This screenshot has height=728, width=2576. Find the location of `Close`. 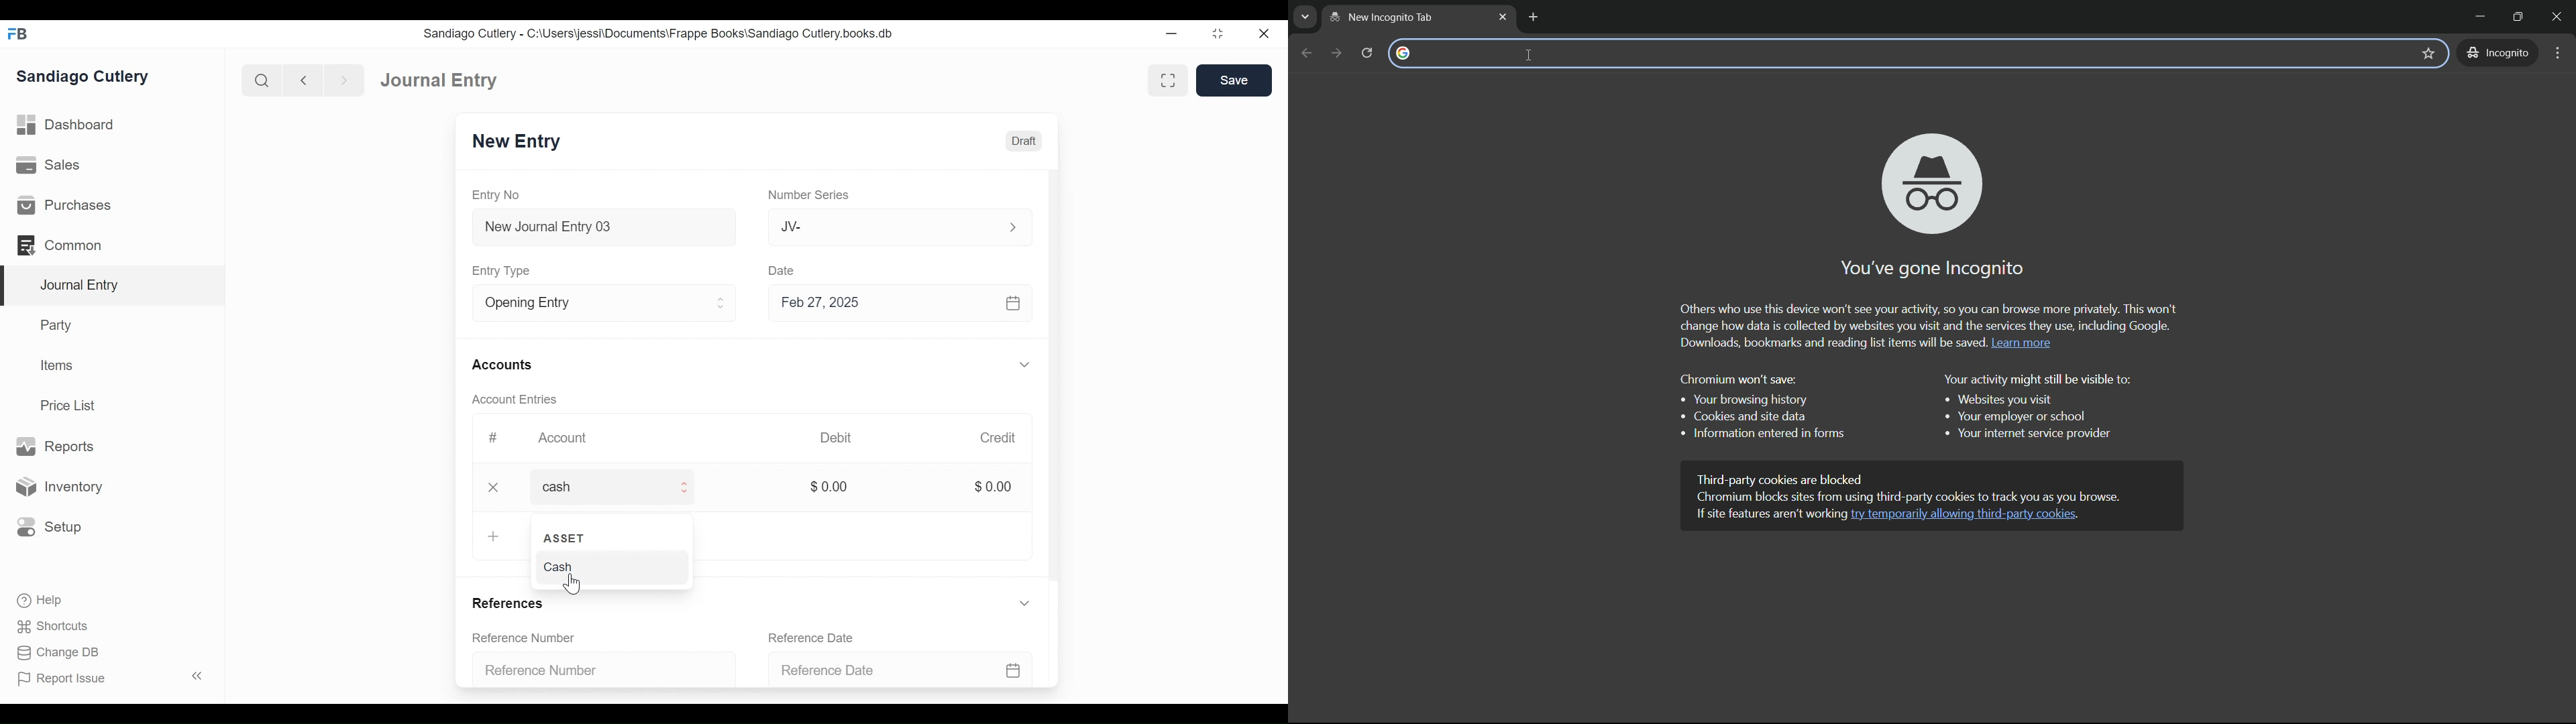

Close is located at coordinates (495, 487).